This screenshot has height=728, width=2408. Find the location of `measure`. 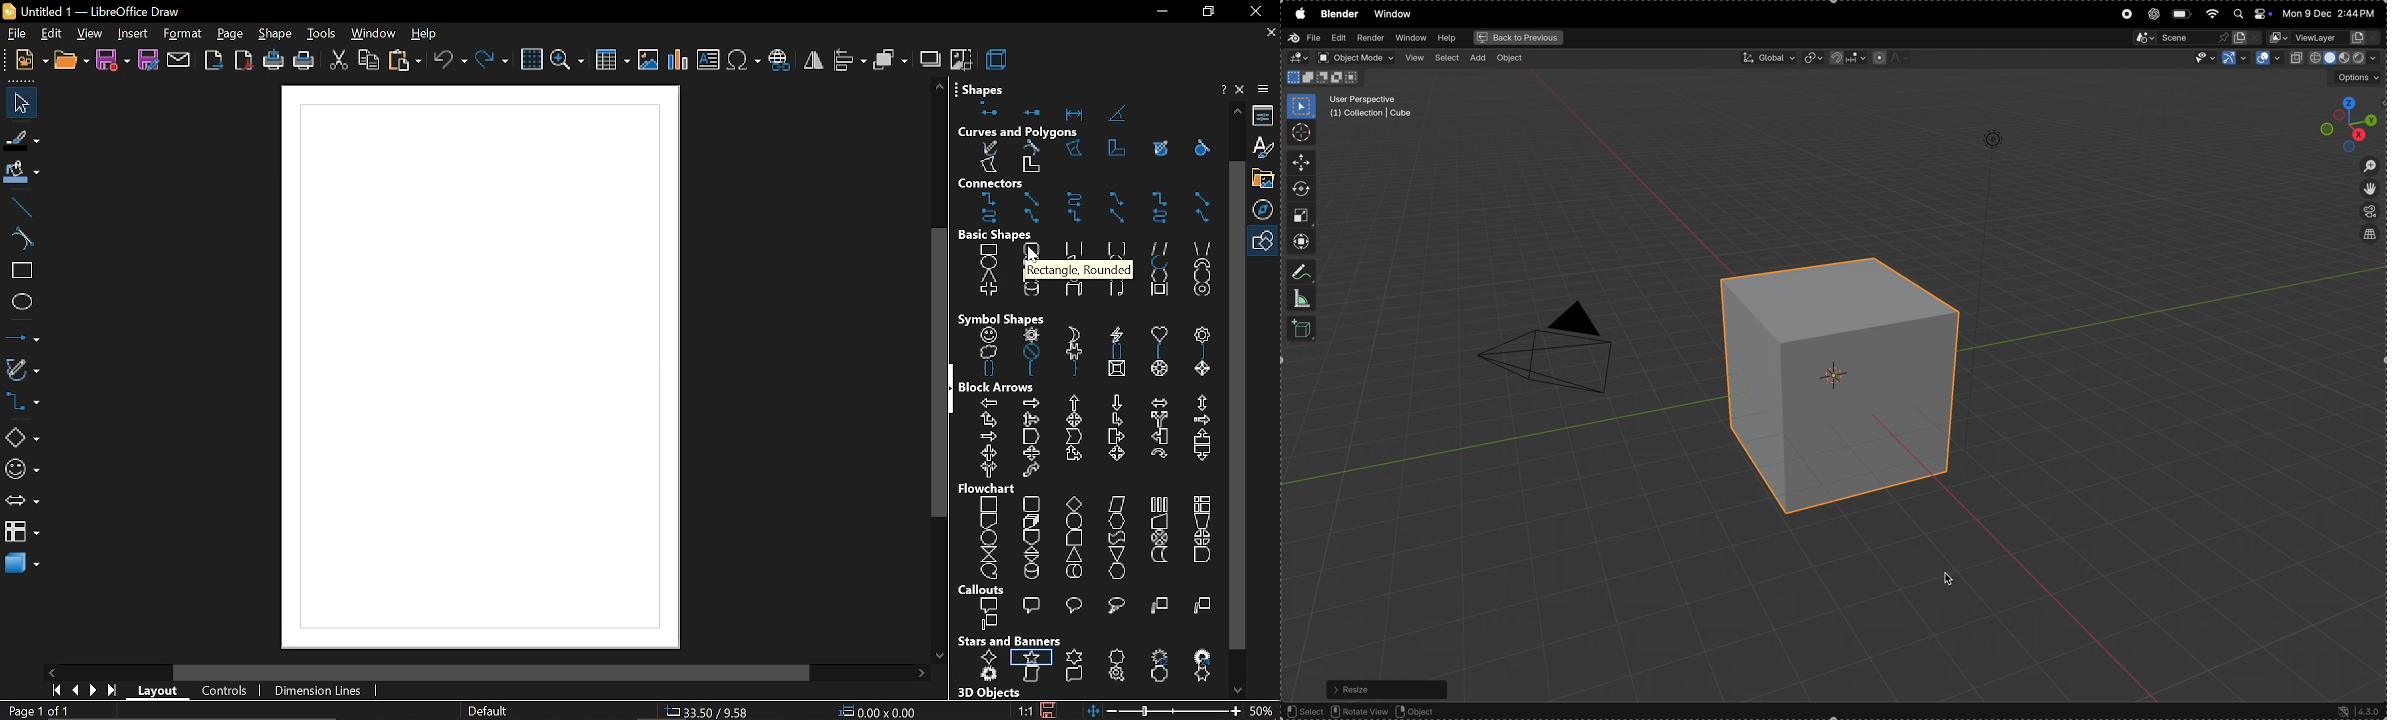

measure is located at coordinates (1299, 298).